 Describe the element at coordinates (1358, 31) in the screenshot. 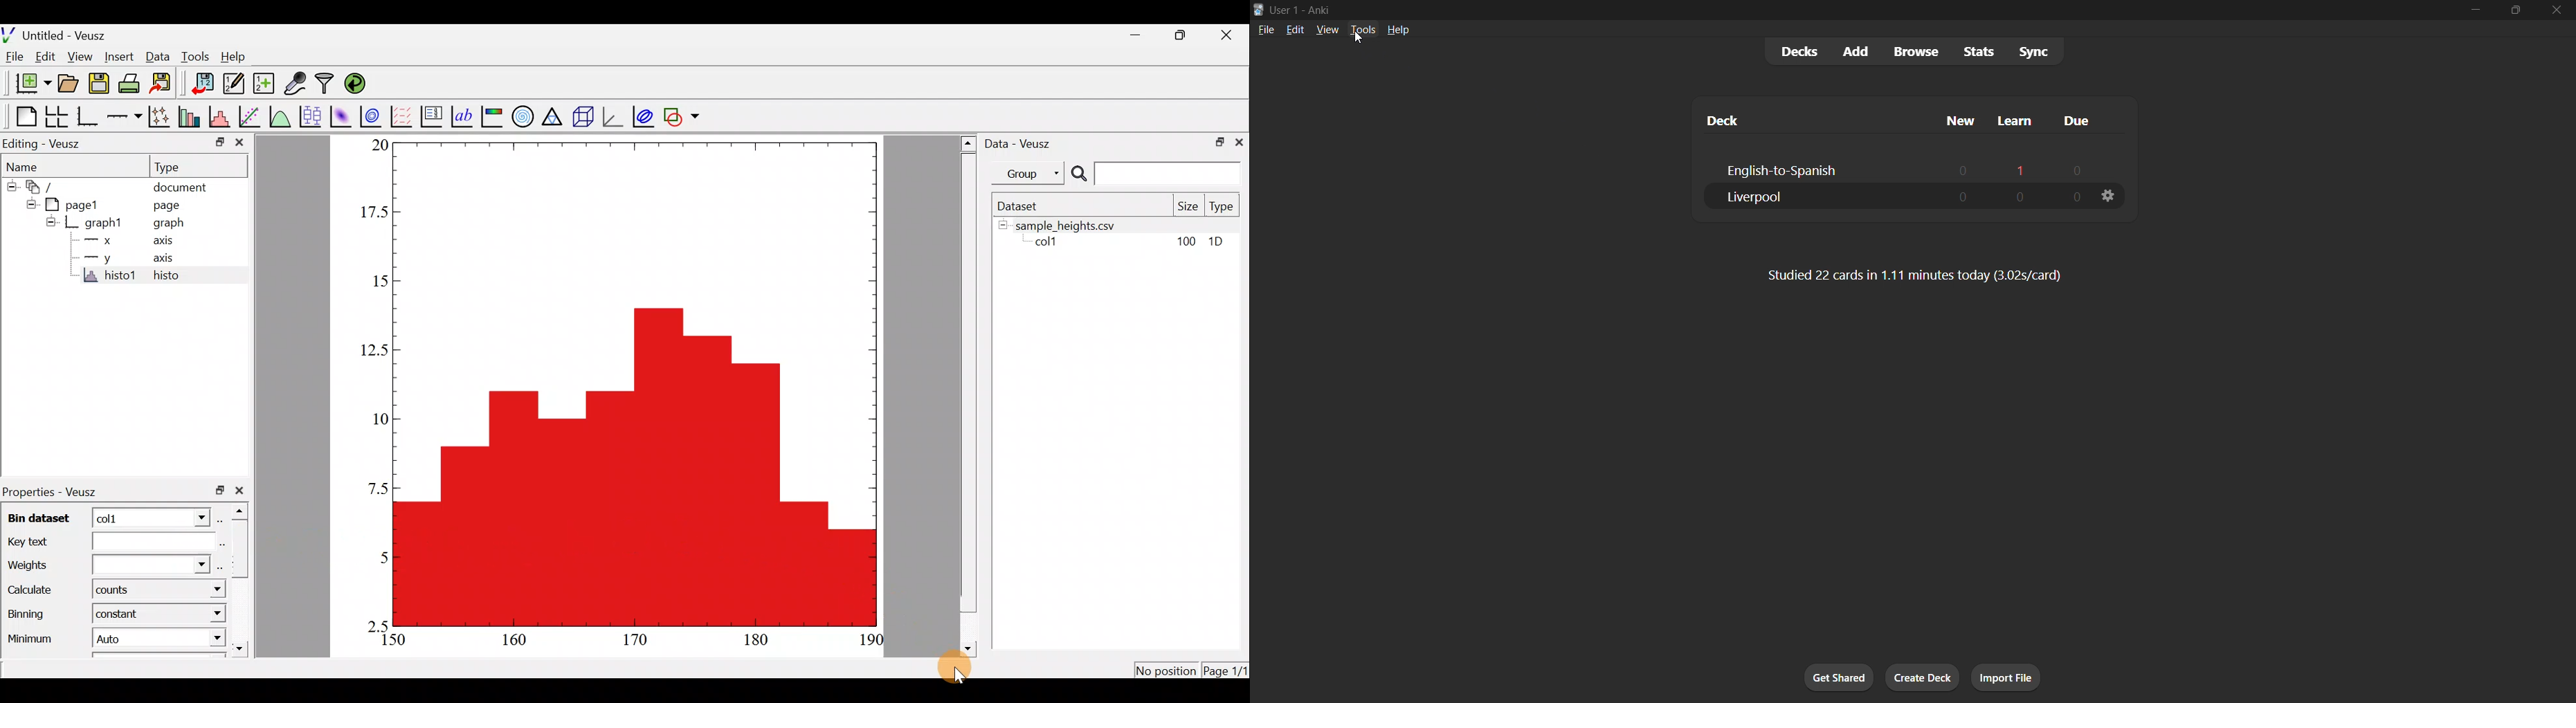

I see `tools` at that location.